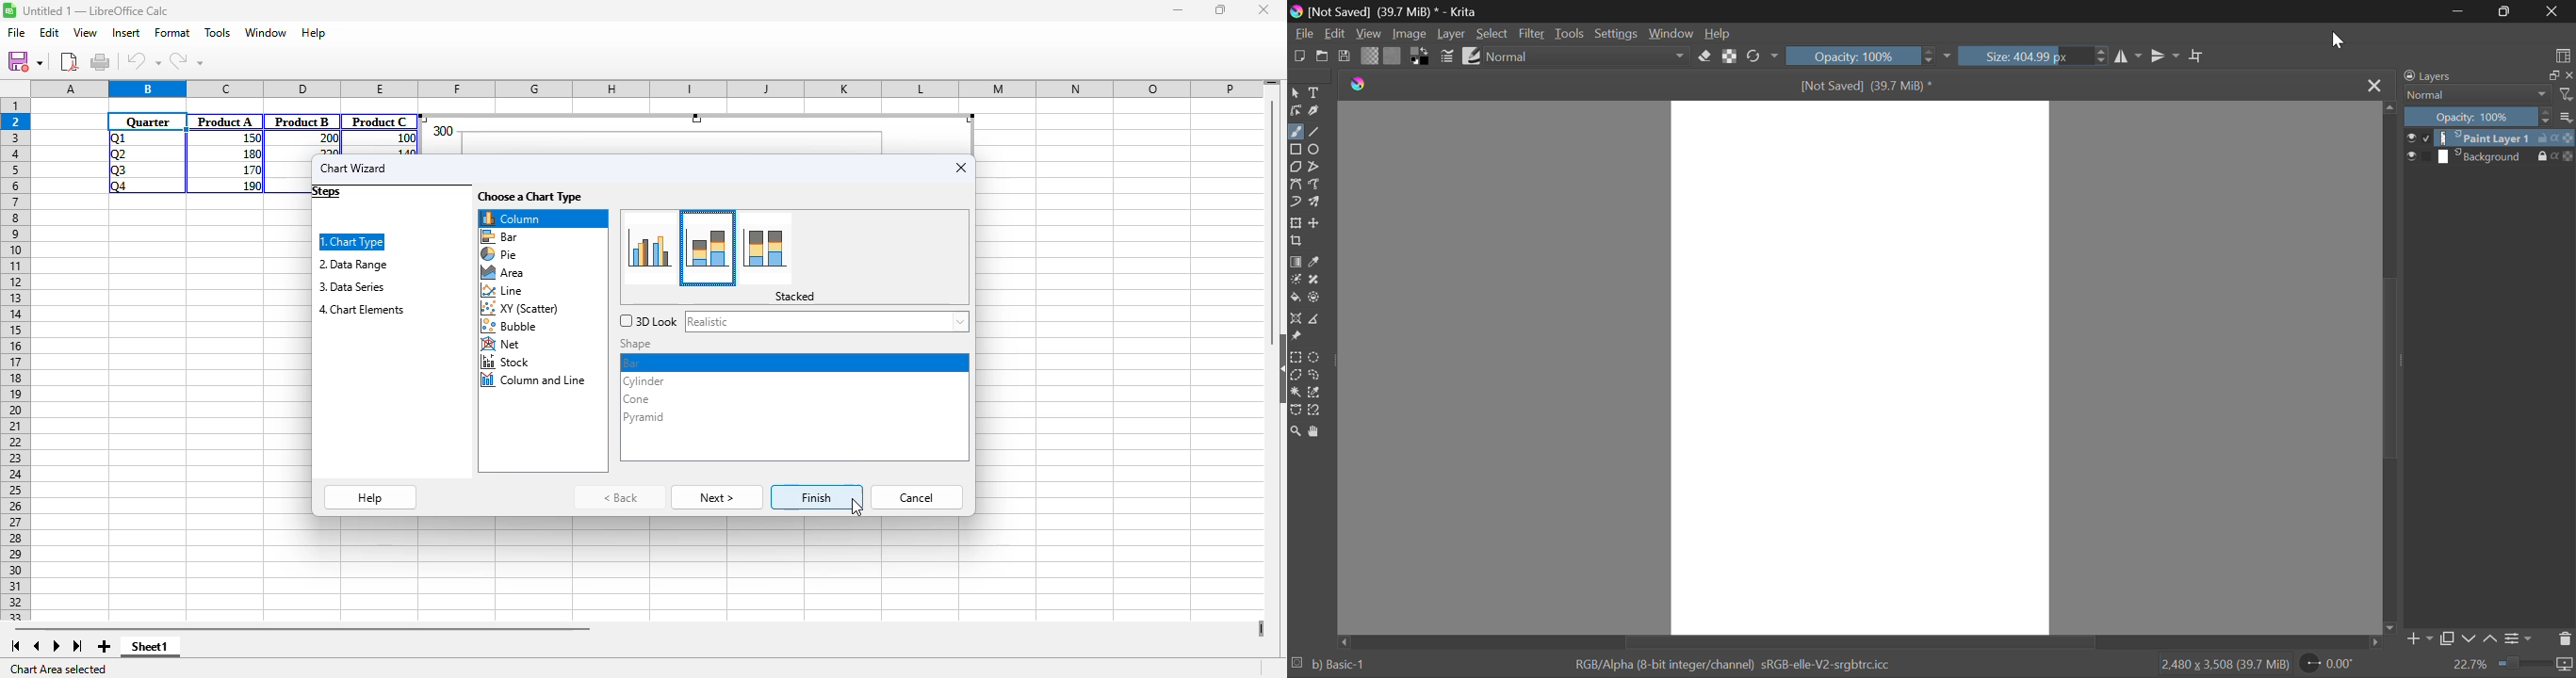 The image size is (2576, 700). What do you see at coordinates (250, 138) in the screenshot?
I see `150` at bounding box center [250, 138].